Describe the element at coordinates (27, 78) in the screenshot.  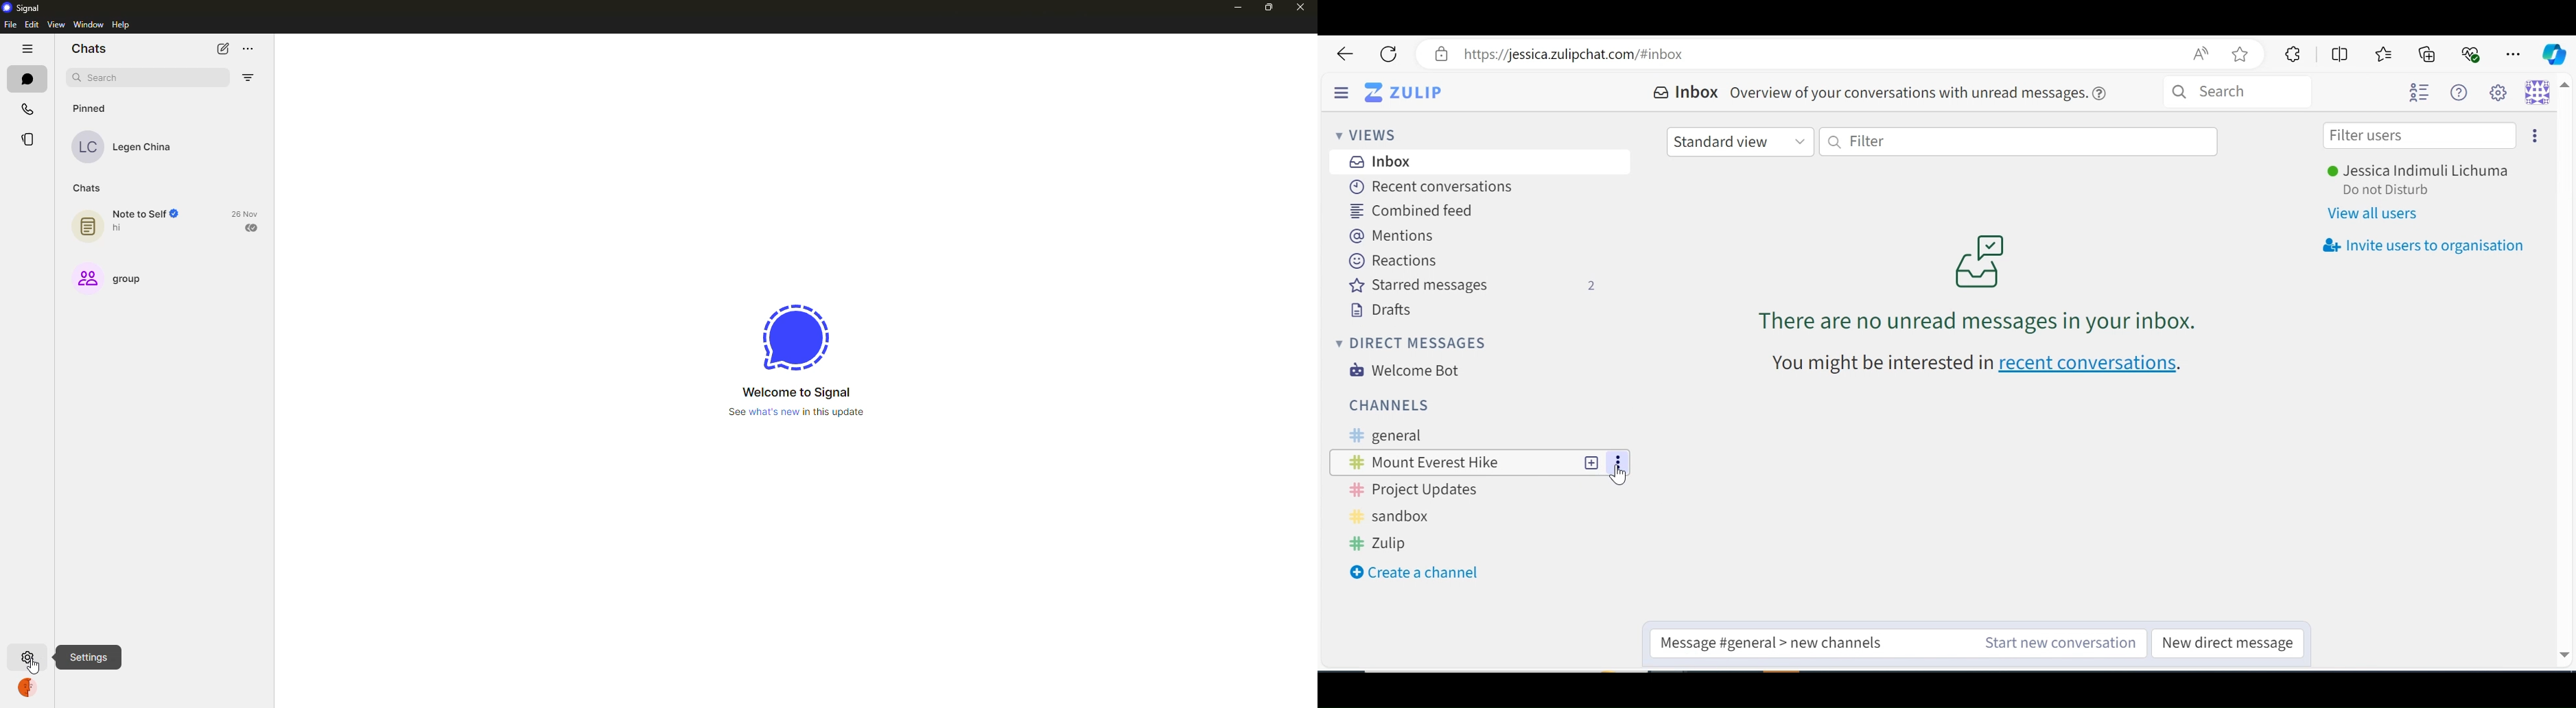
I see `chats` at that location.